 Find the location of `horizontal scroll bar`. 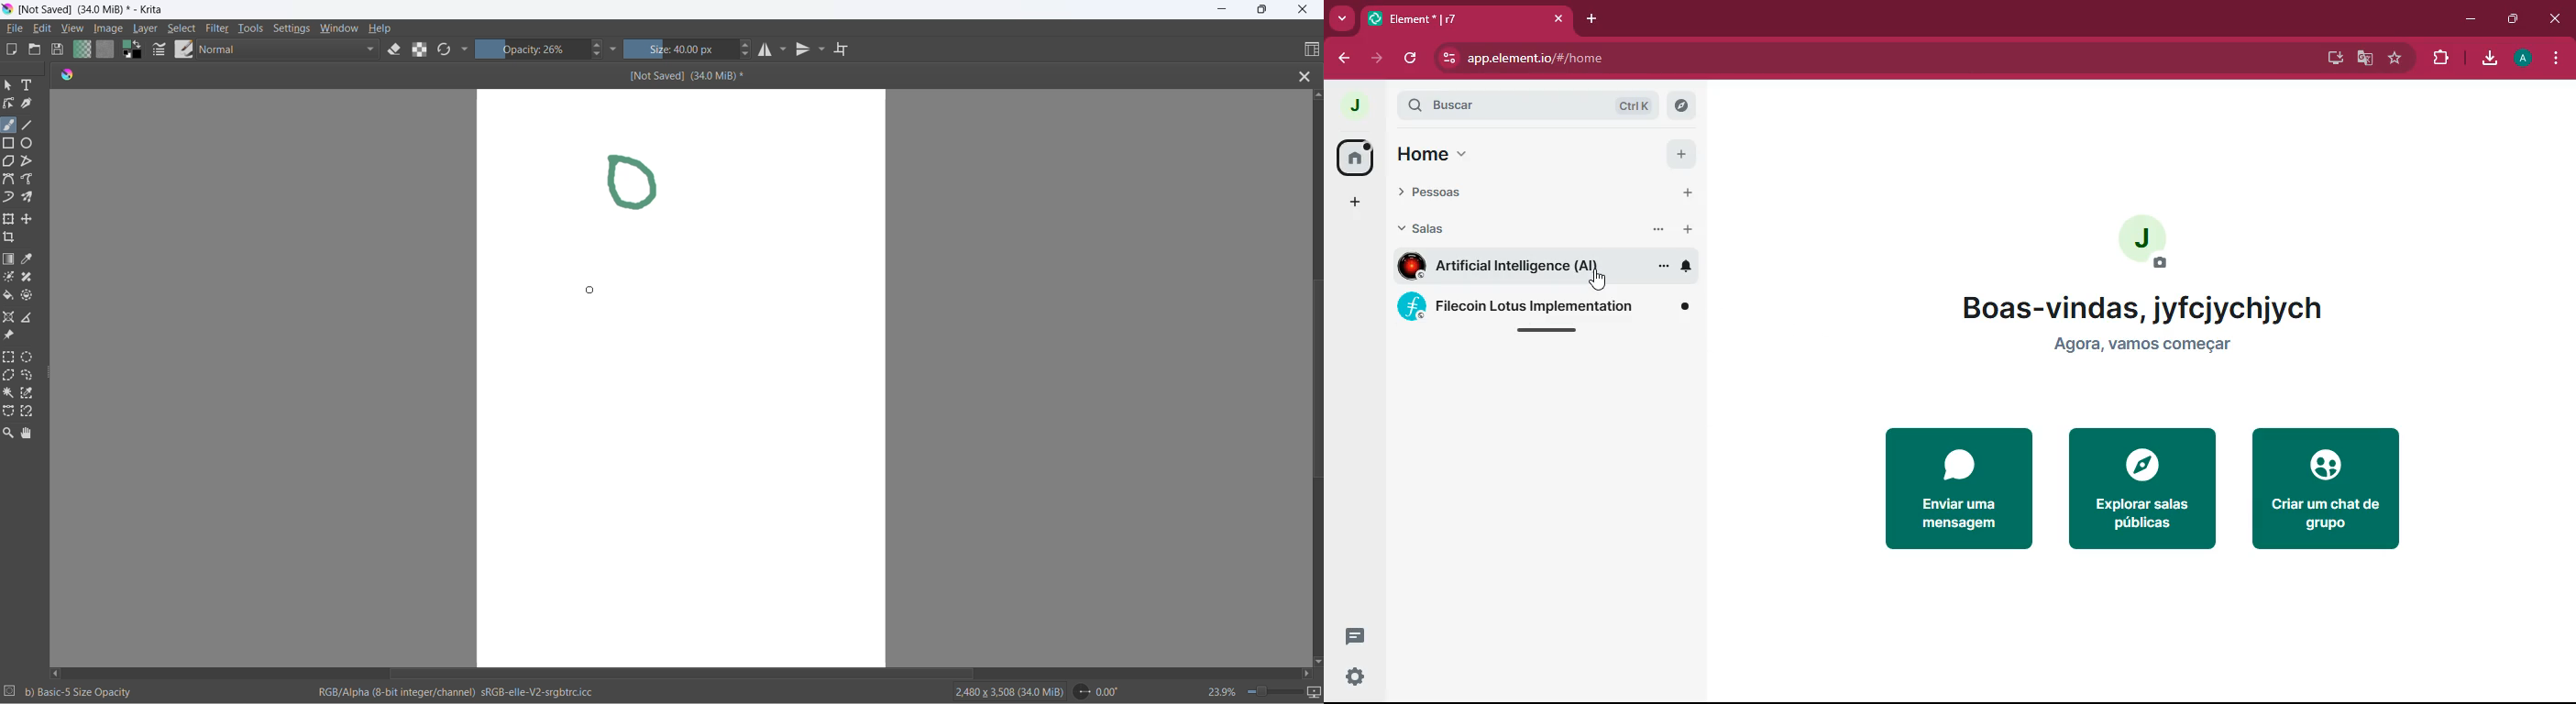

horizontal scroll bar is located at coordinates (686, 674).